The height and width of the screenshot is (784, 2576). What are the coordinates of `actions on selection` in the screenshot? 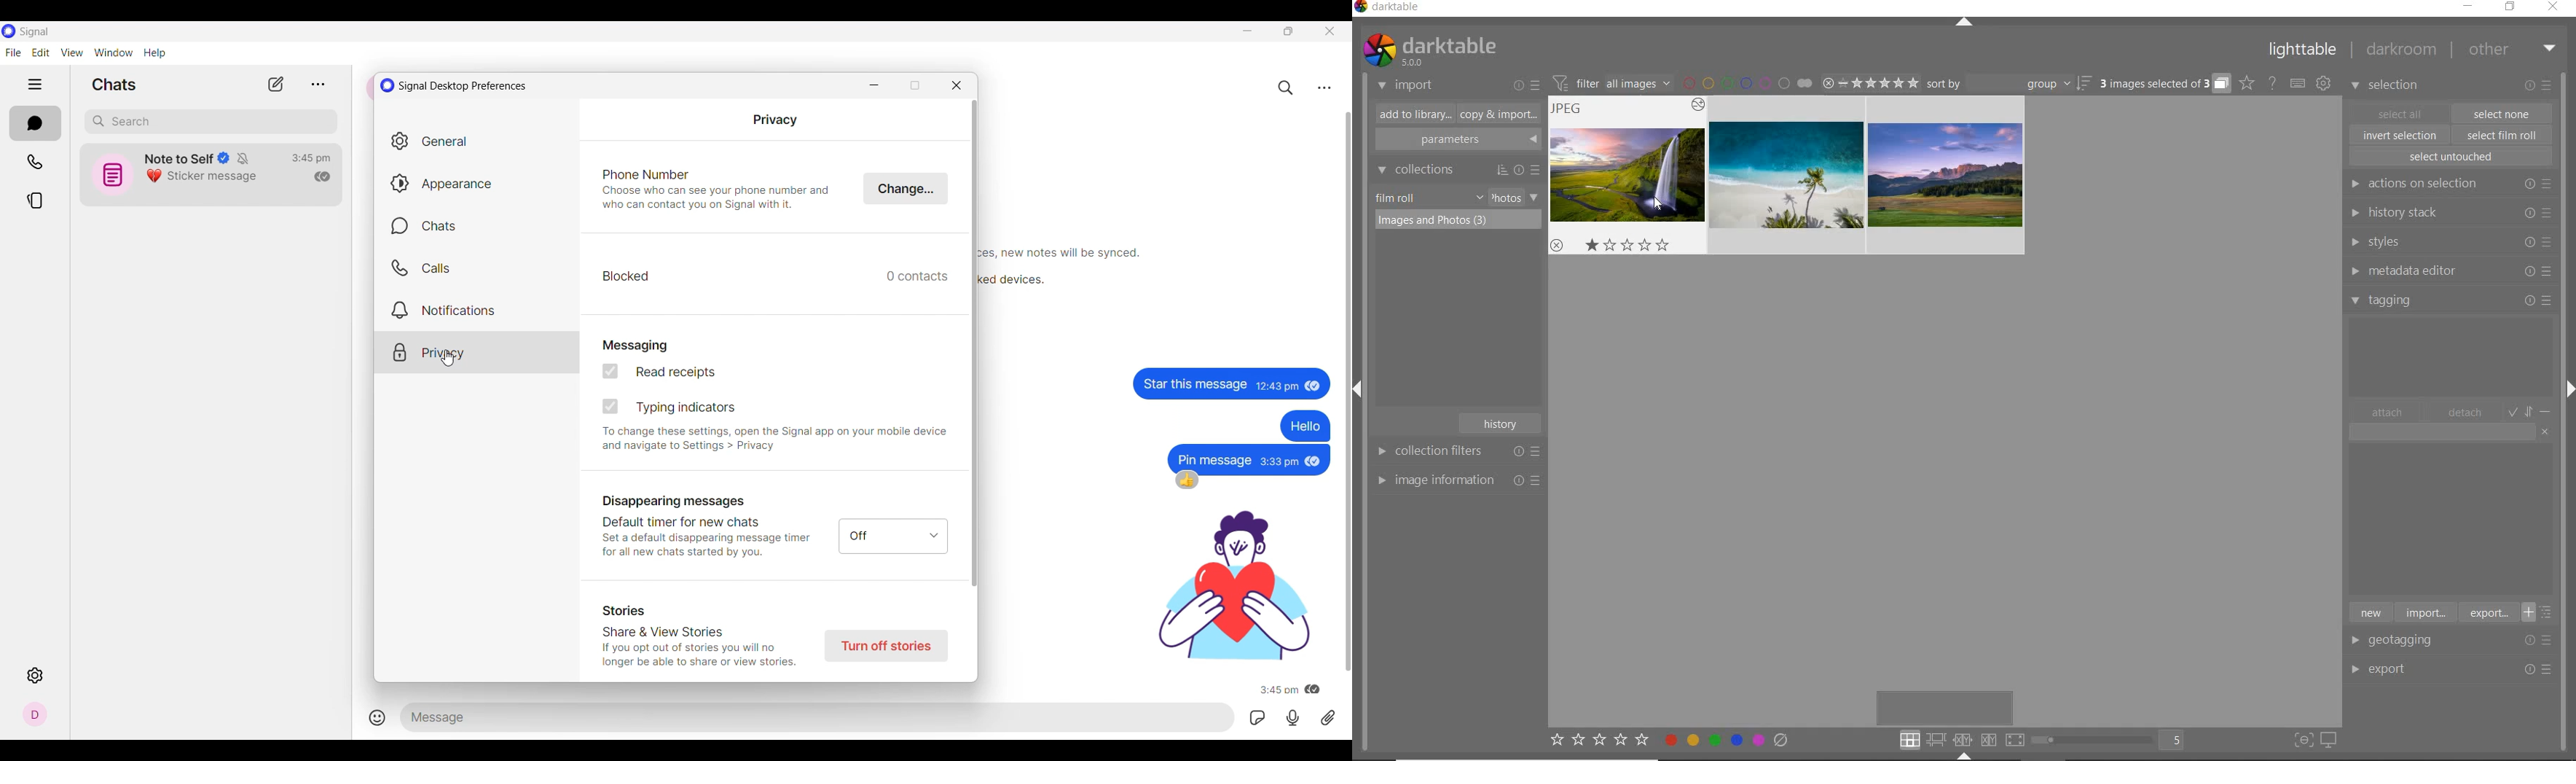 It's located at (2448, 184).